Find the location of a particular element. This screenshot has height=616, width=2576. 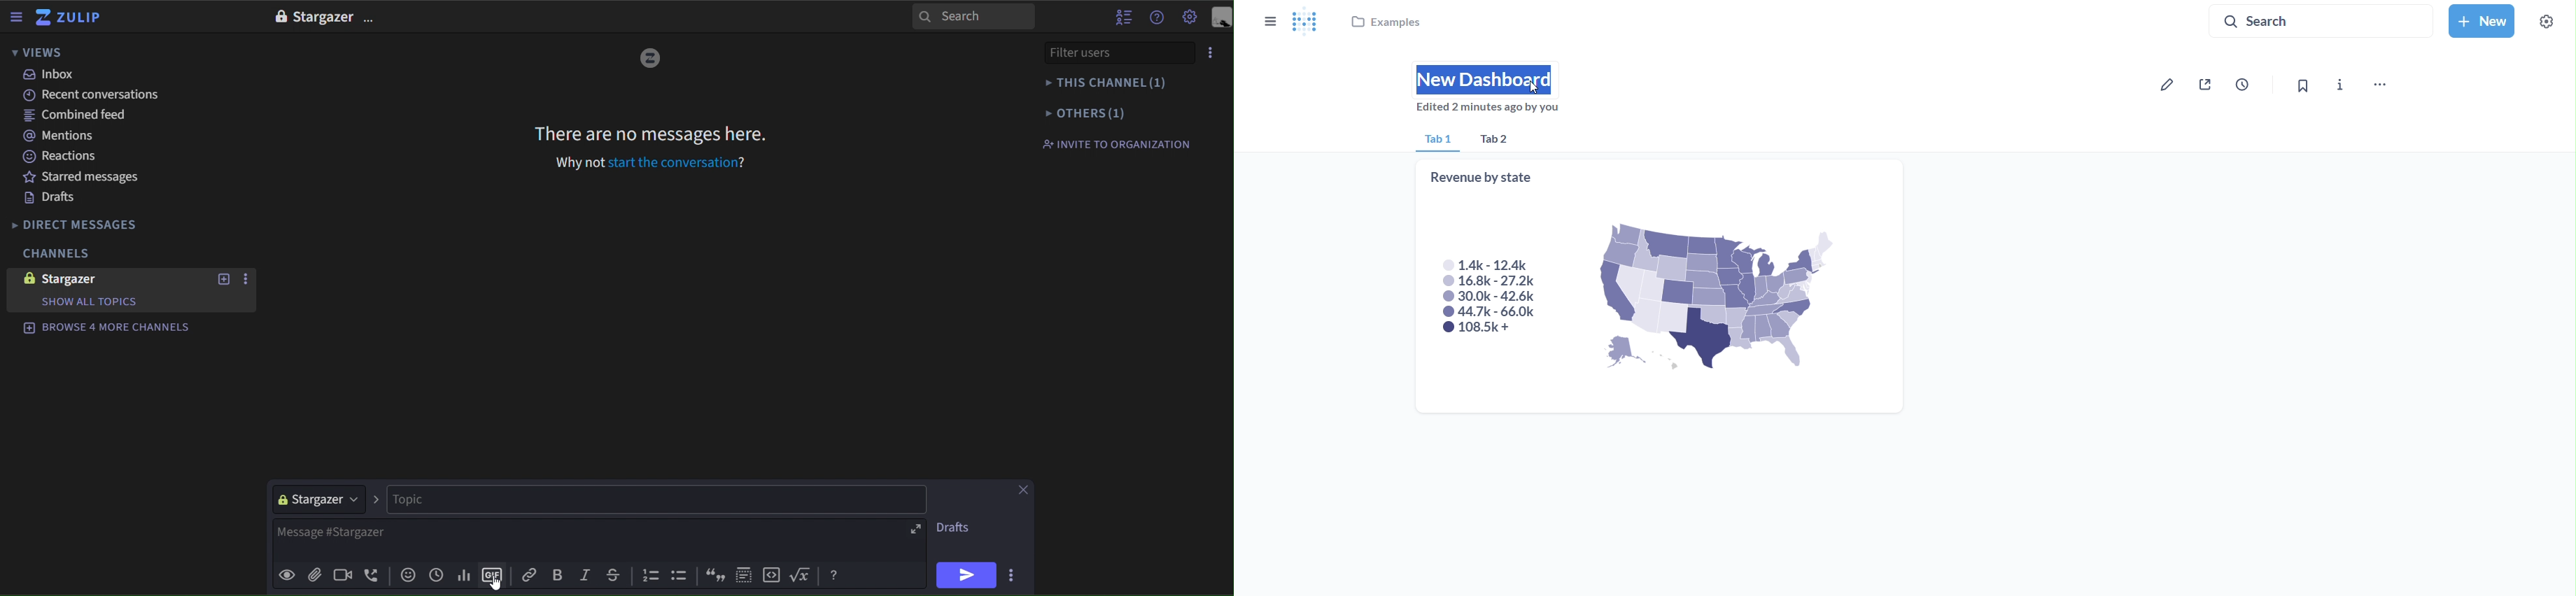

add voice call is located at coordinates (372, 576).